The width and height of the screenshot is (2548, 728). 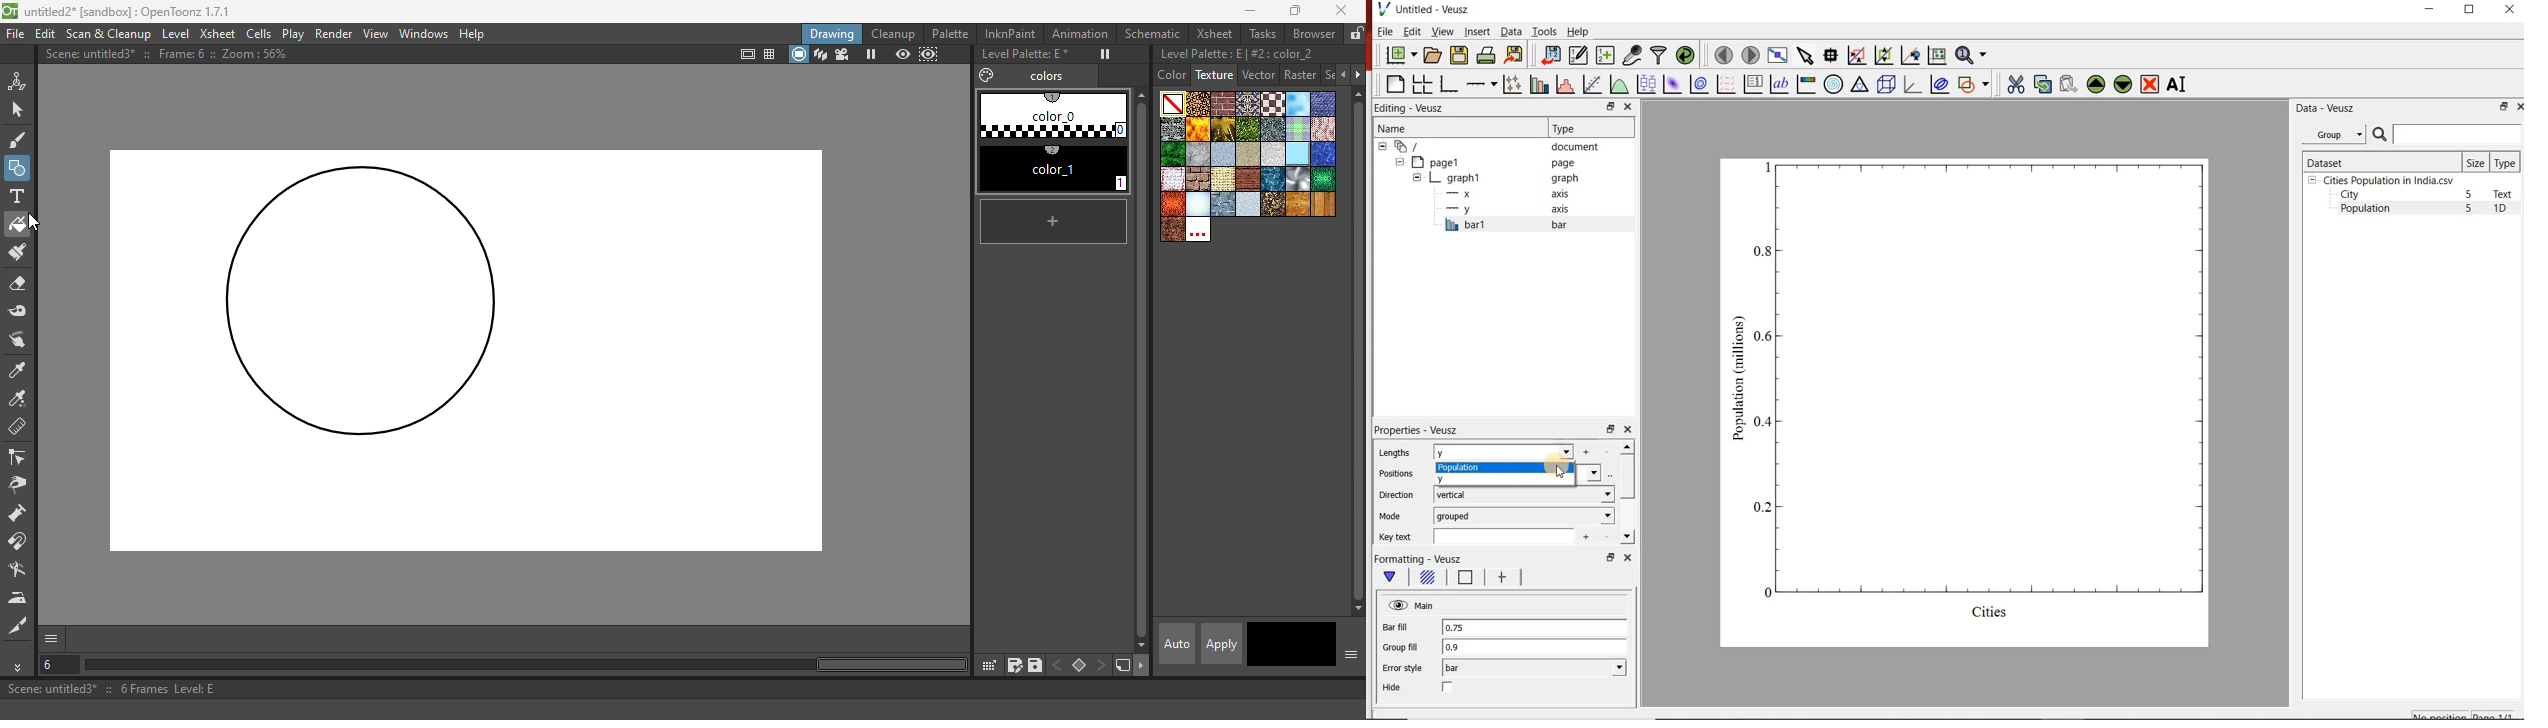 What do you see at coordinates (1172, 103) in the screenshot?
I see `Plain color` at bounding box center [1172, 103].